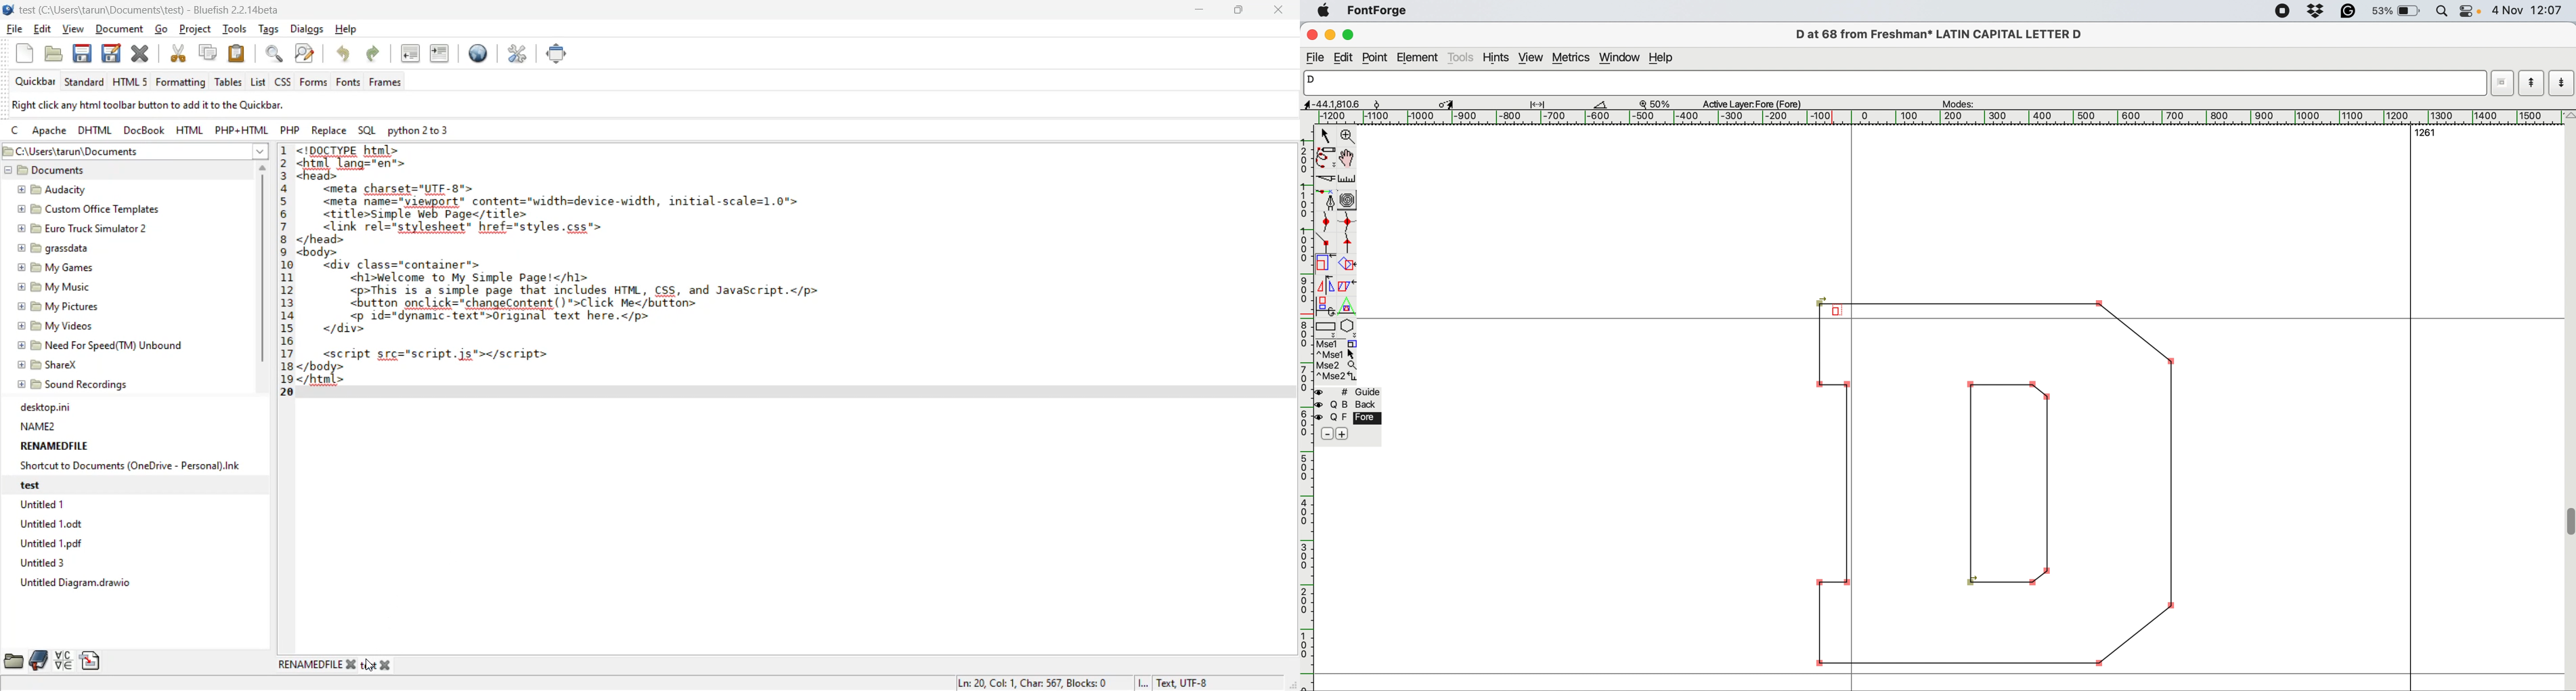  What do you see at coordinates (195, 30) in the screenshot?
I see `project` at bounding box center [195, 30].